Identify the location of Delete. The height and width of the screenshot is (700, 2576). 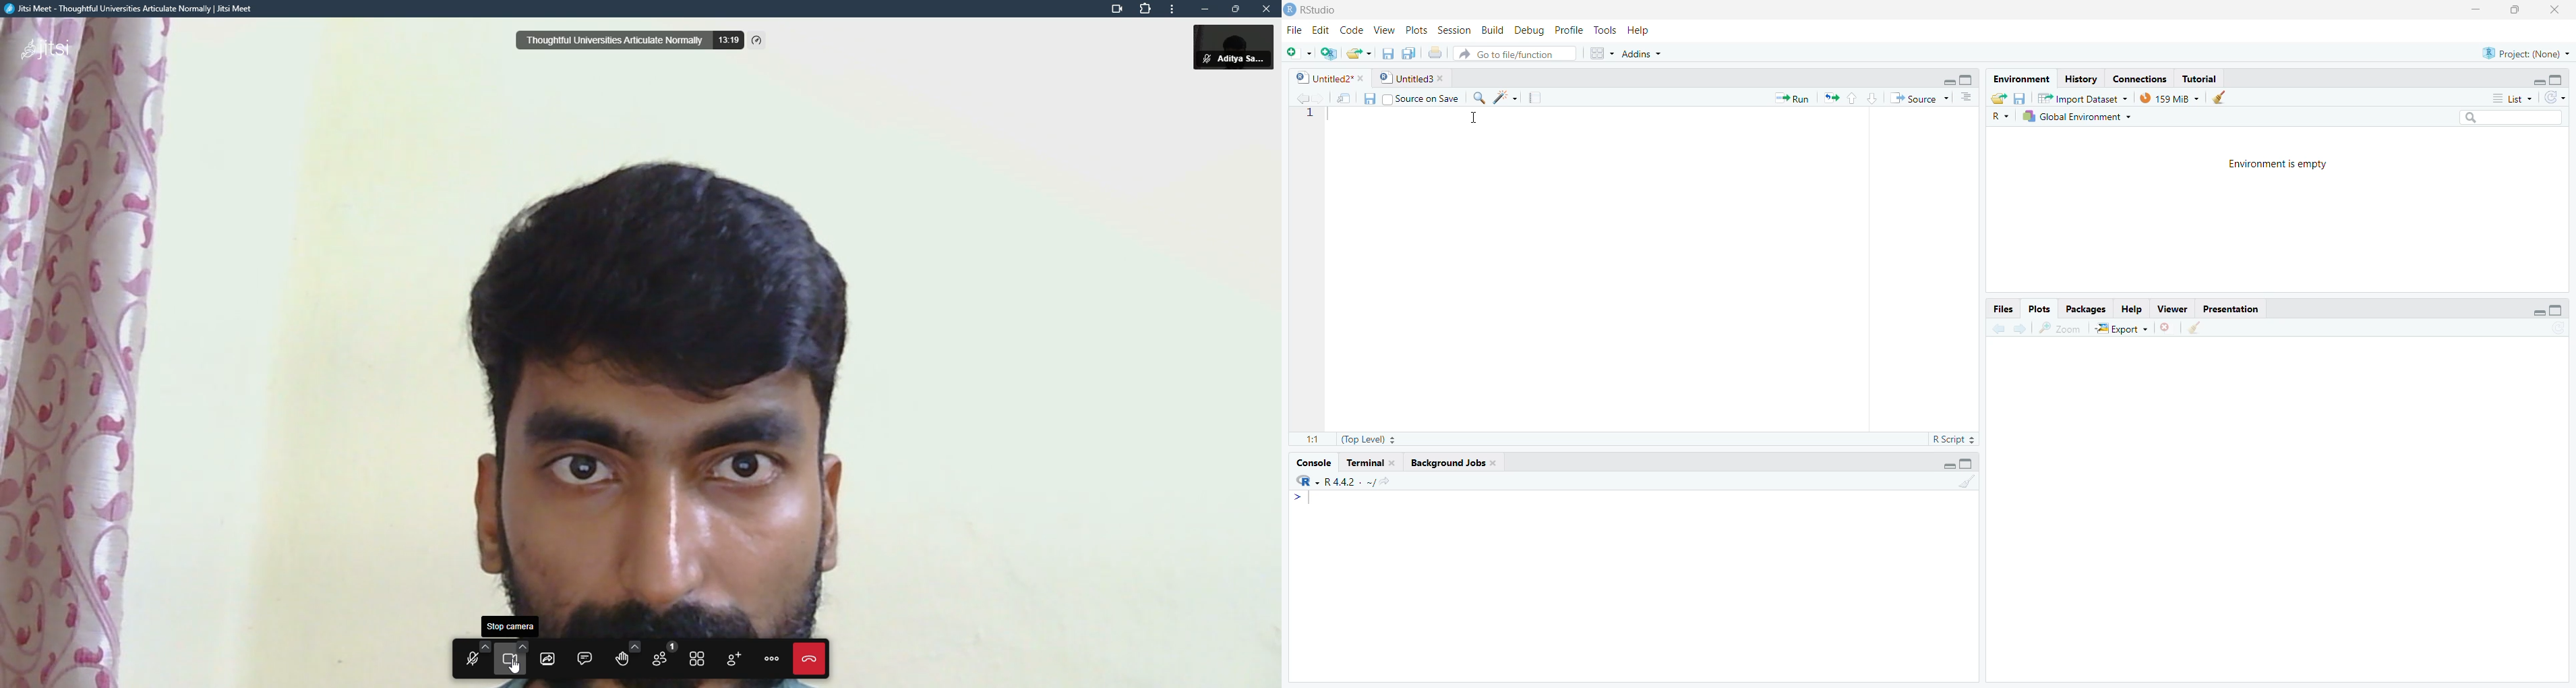
(2166, 328).